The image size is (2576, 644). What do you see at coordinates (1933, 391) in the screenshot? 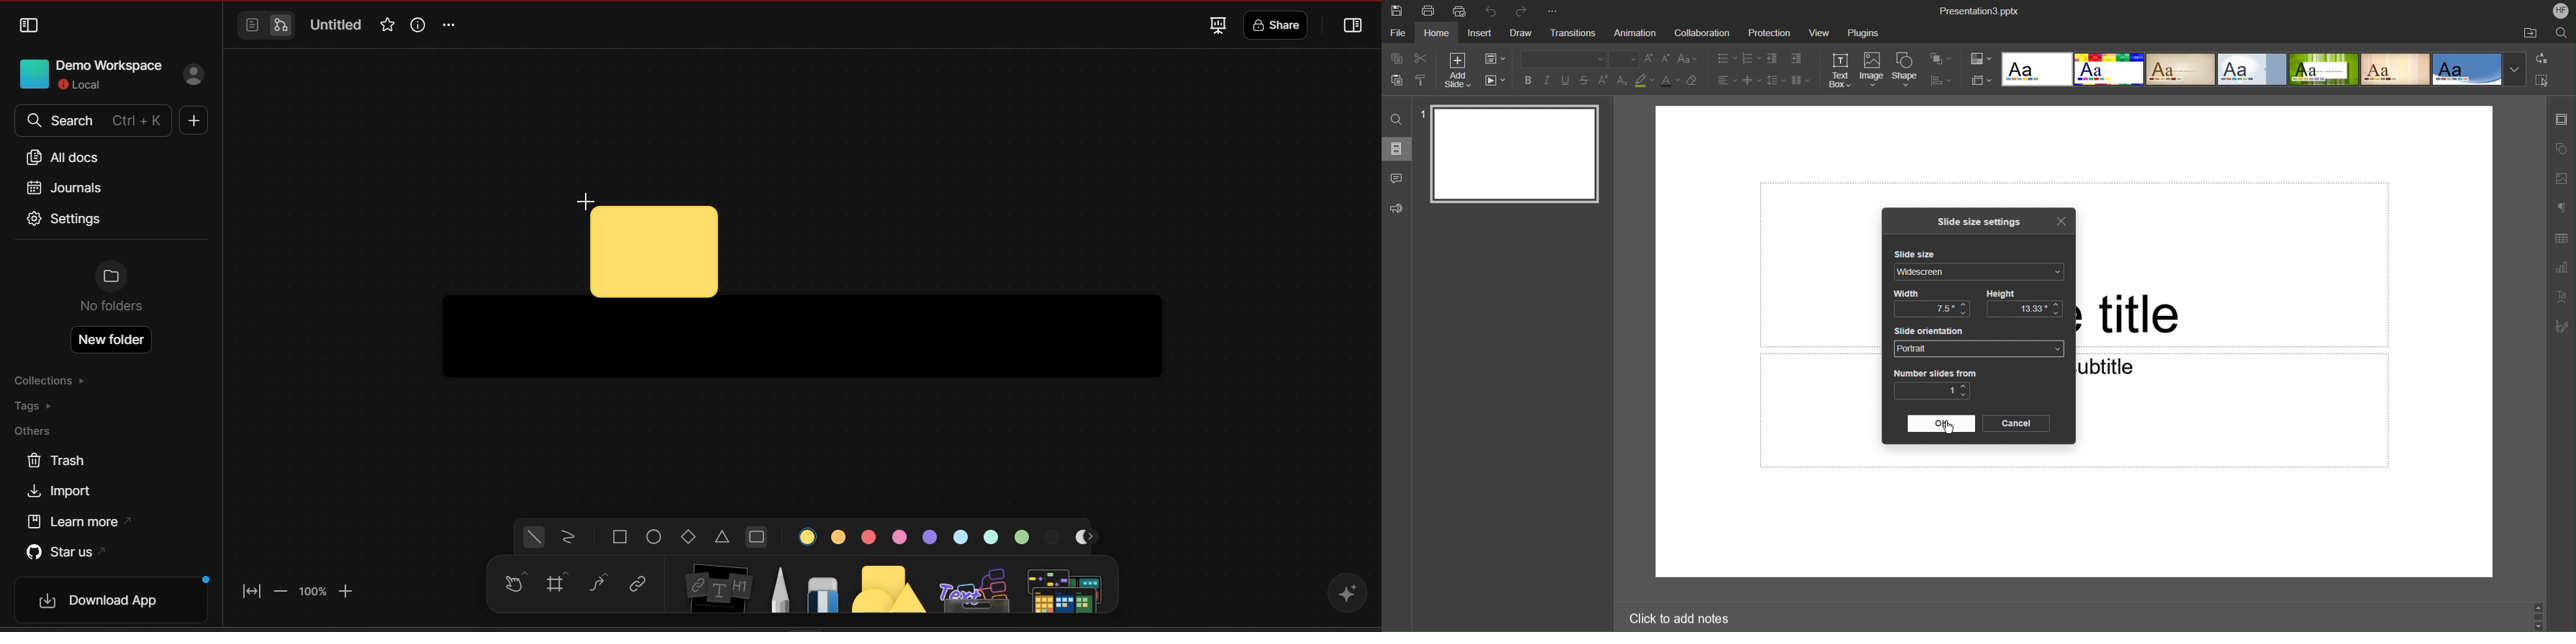
I see `1` at bounding box center [1933, 391].